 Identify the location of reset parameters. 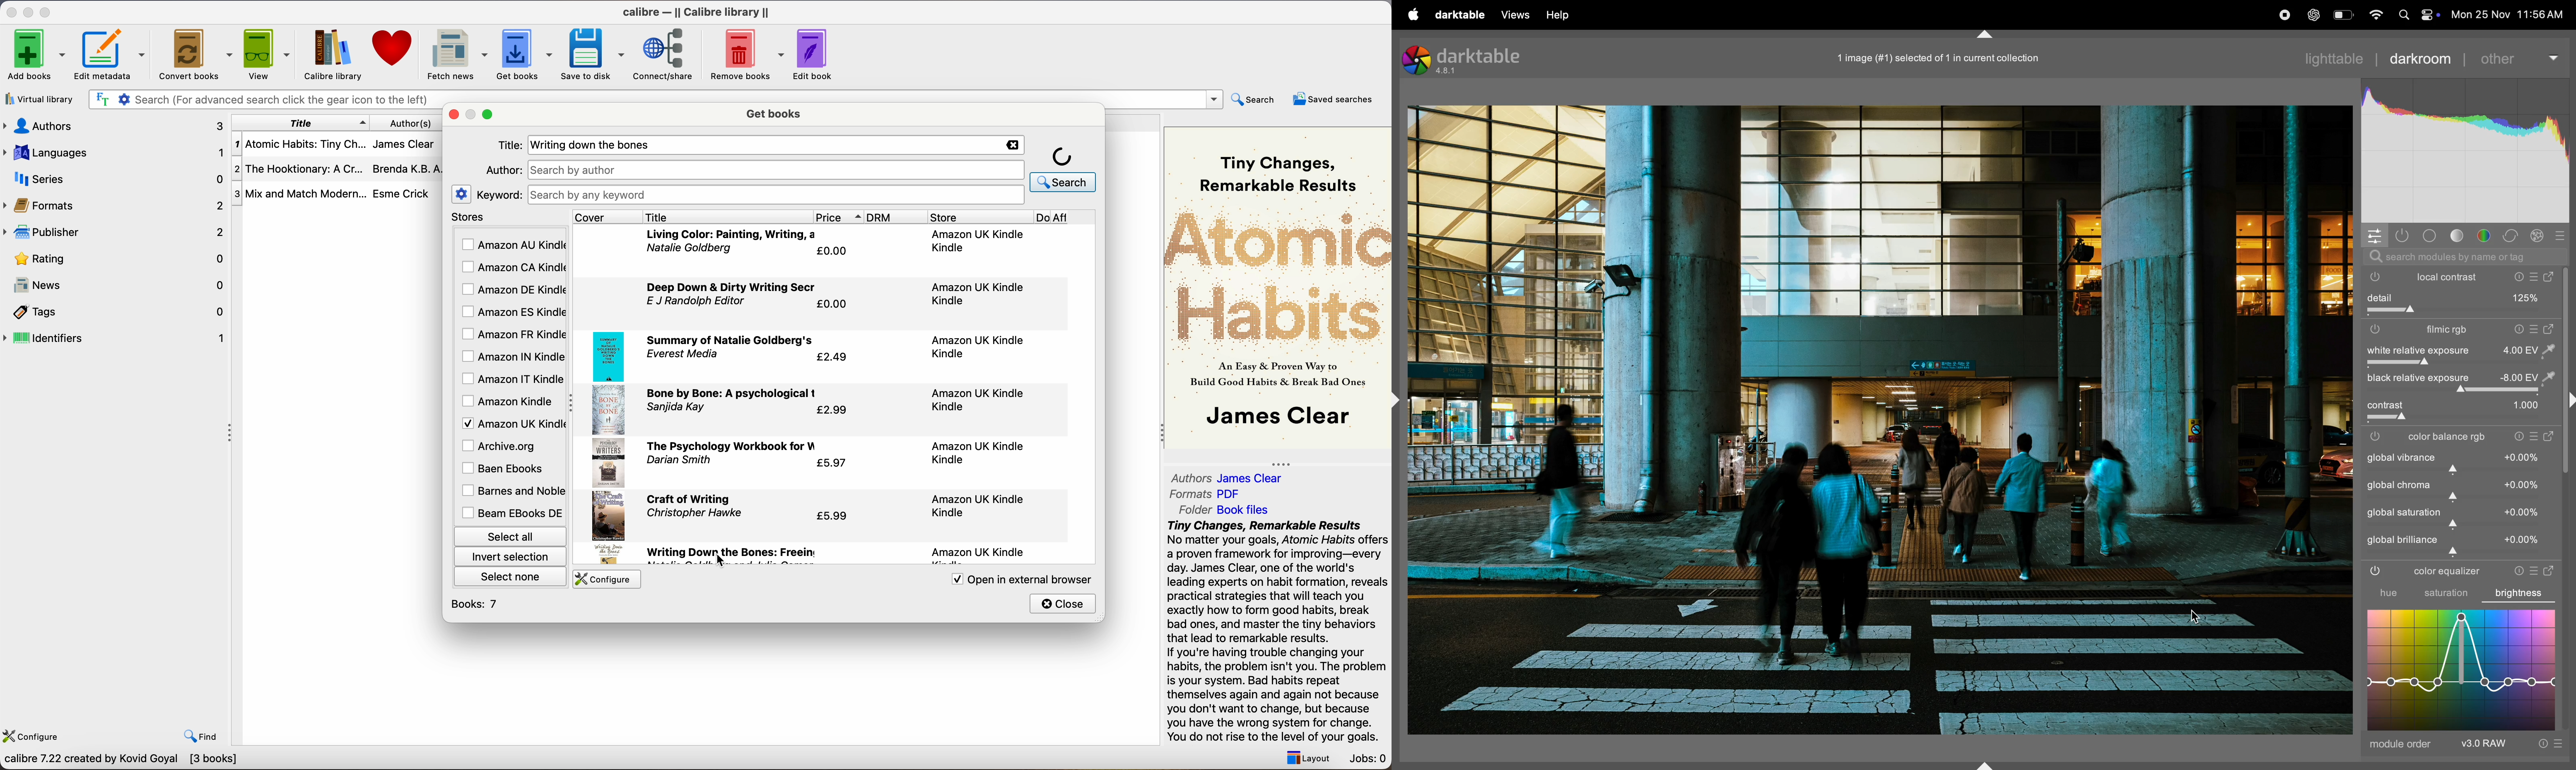
(2516, 329).